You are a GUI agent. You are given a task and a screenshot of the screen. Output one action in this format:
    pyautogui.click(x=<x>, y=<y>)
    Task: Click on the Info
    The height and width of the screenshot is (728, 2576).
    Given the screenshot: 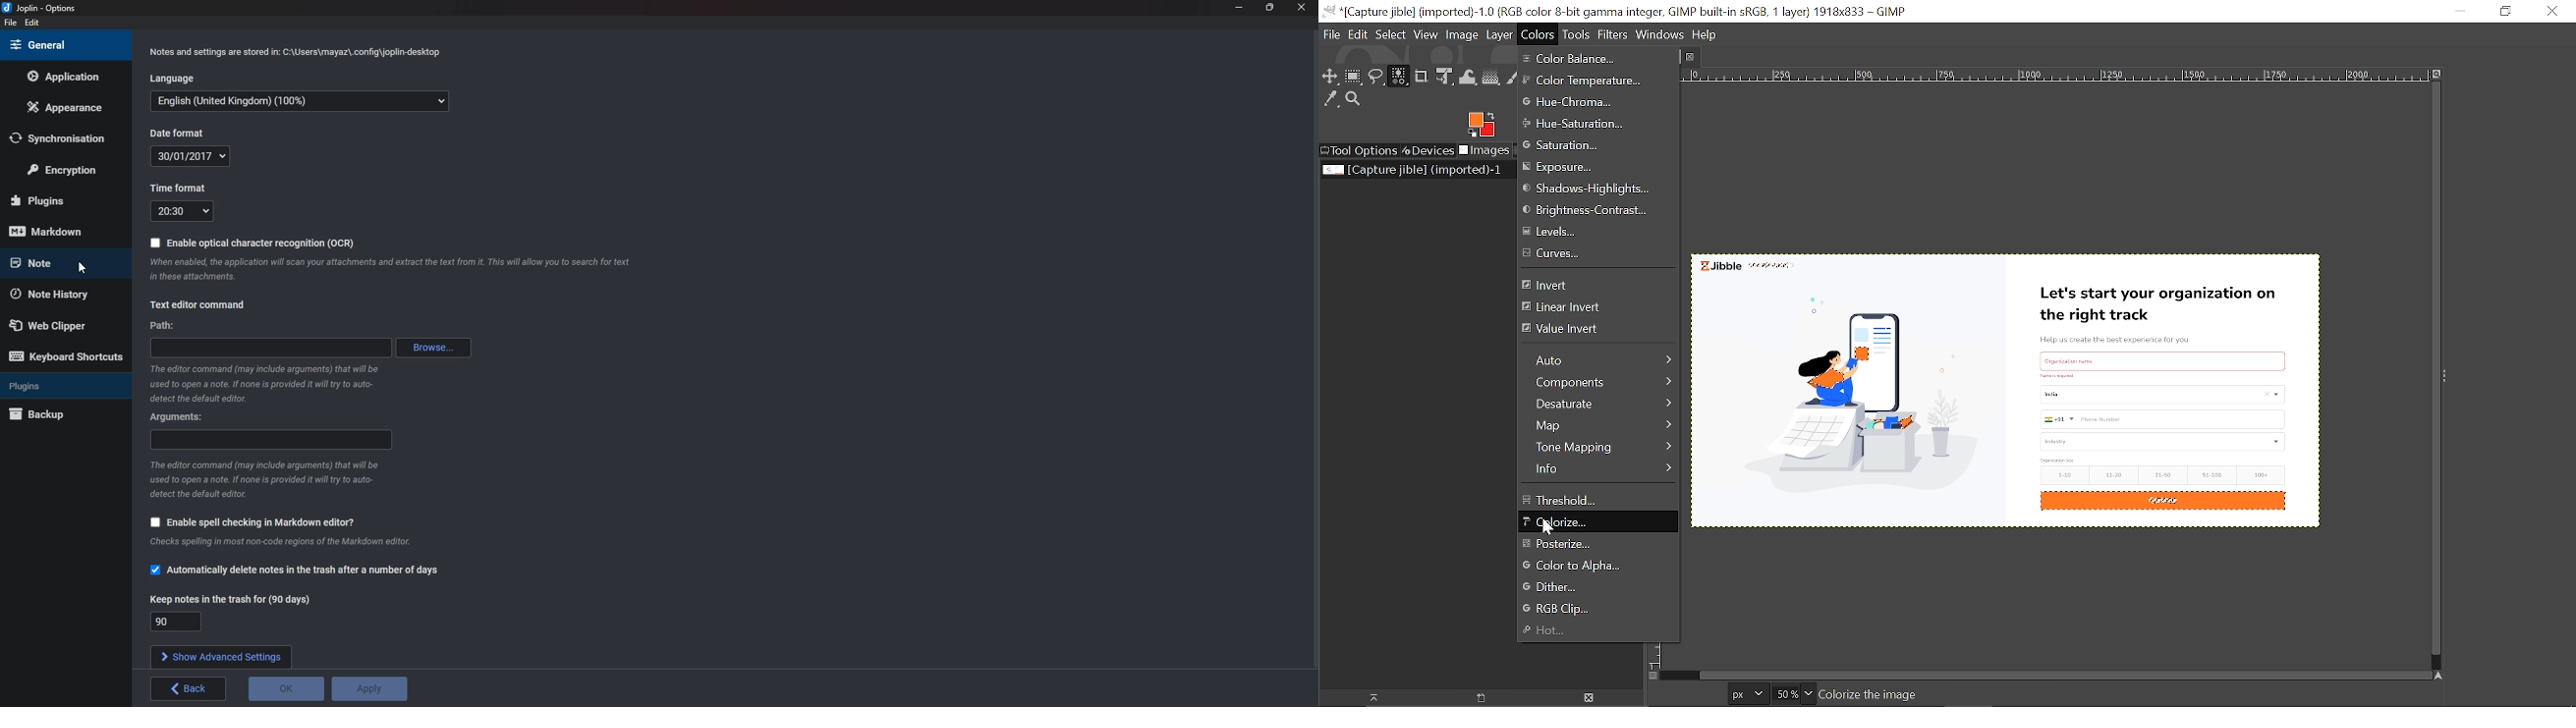 What is the action you would take?
    pyautogui.click(x=388, y=270)
    